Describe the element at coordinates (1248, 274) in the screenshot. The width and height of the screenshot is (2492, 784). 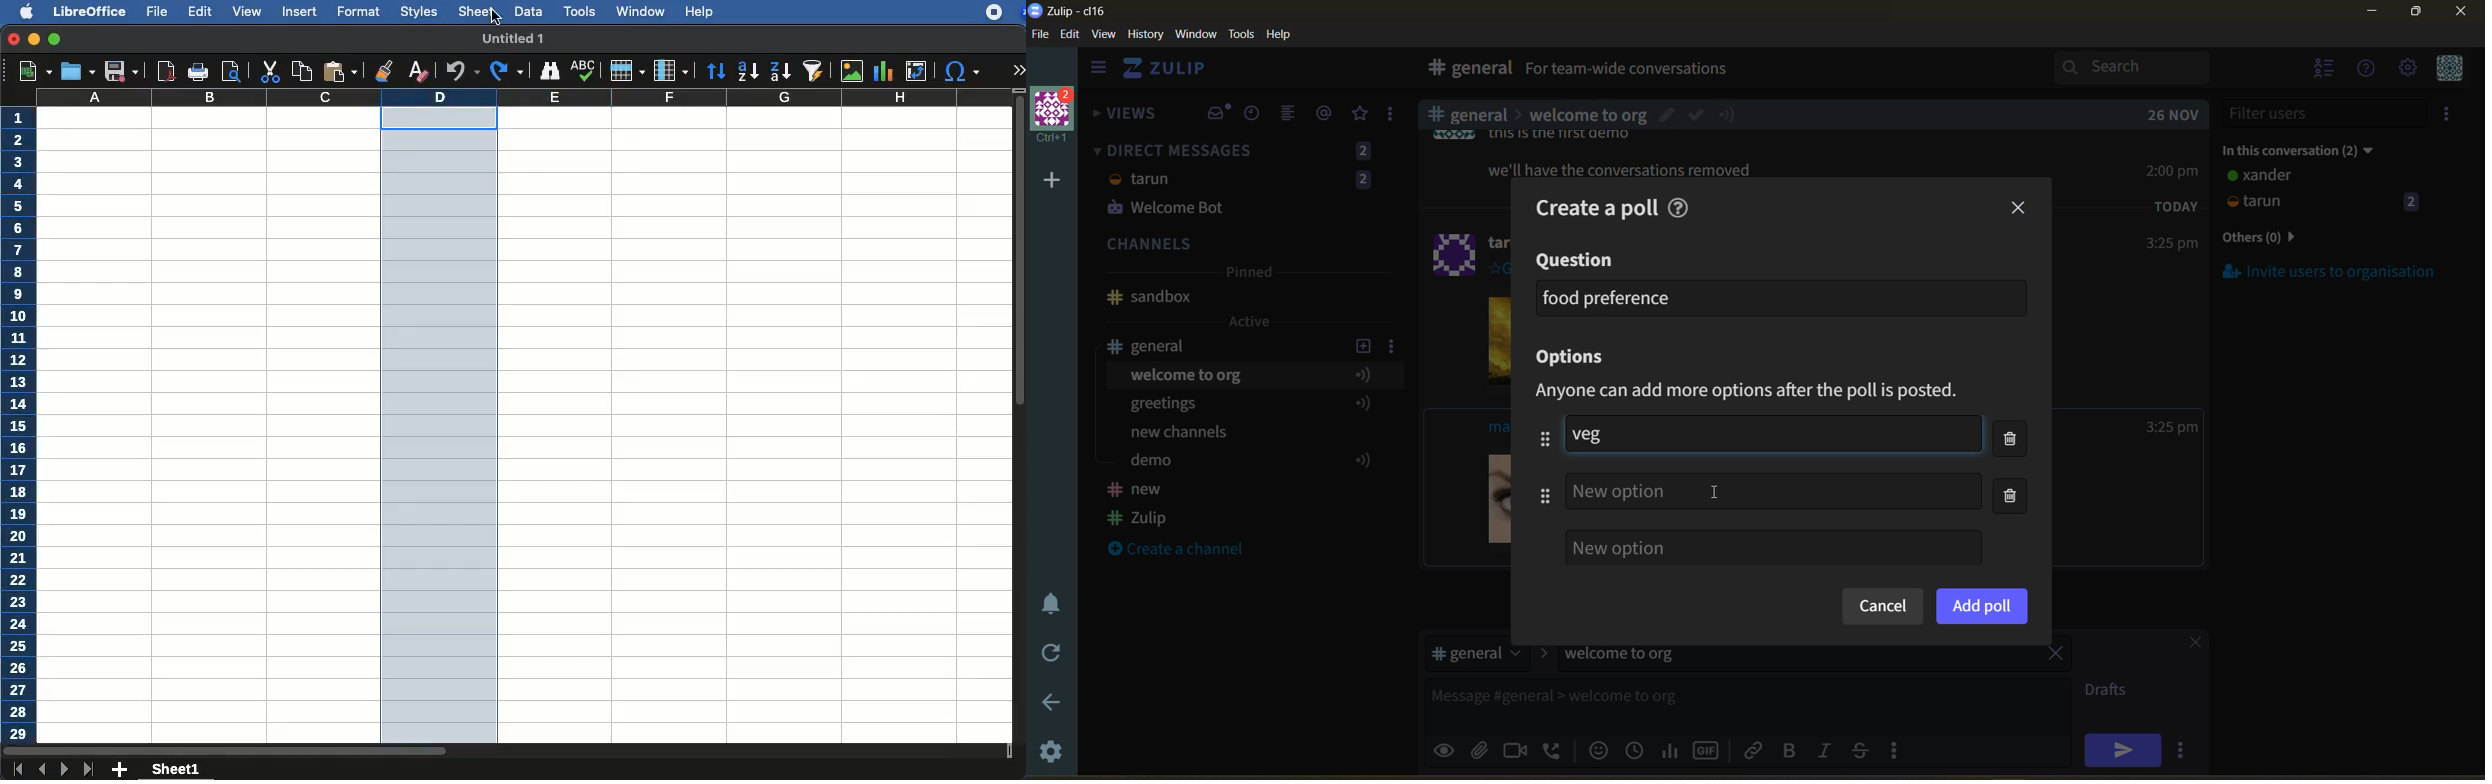
I see `pinned` at that location.